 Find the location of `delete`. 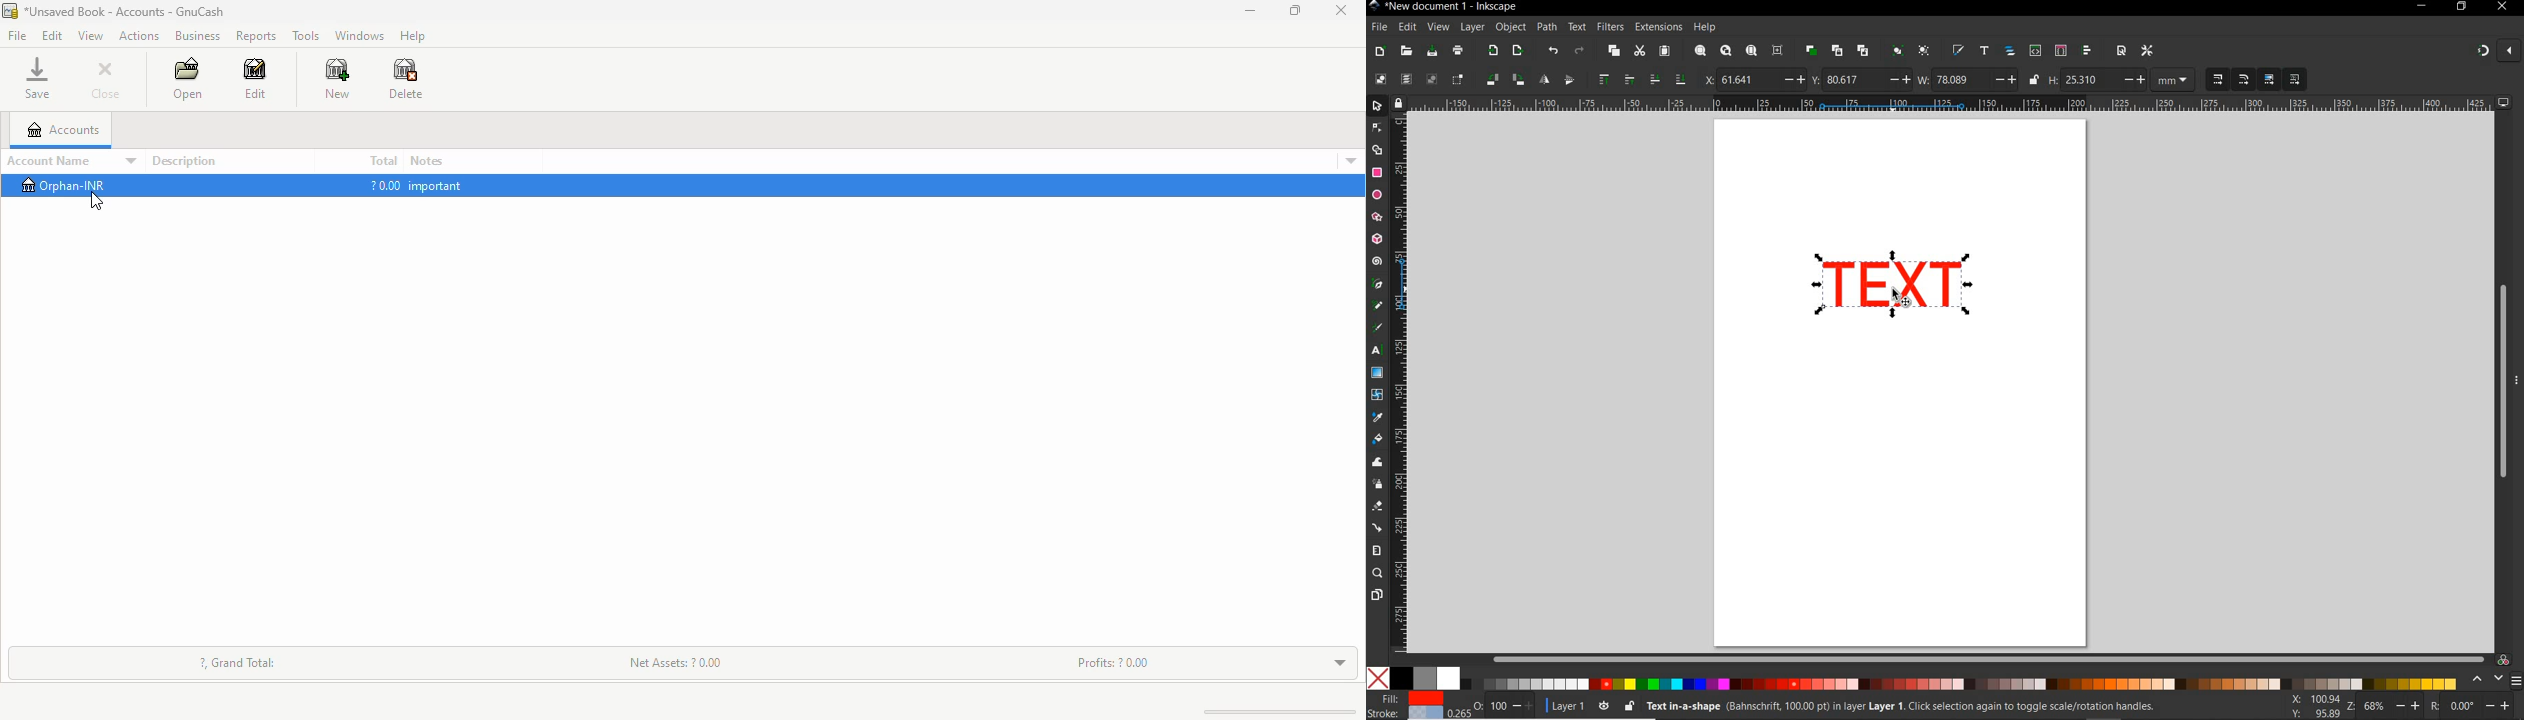

delete is located at coordinates (406, 78).